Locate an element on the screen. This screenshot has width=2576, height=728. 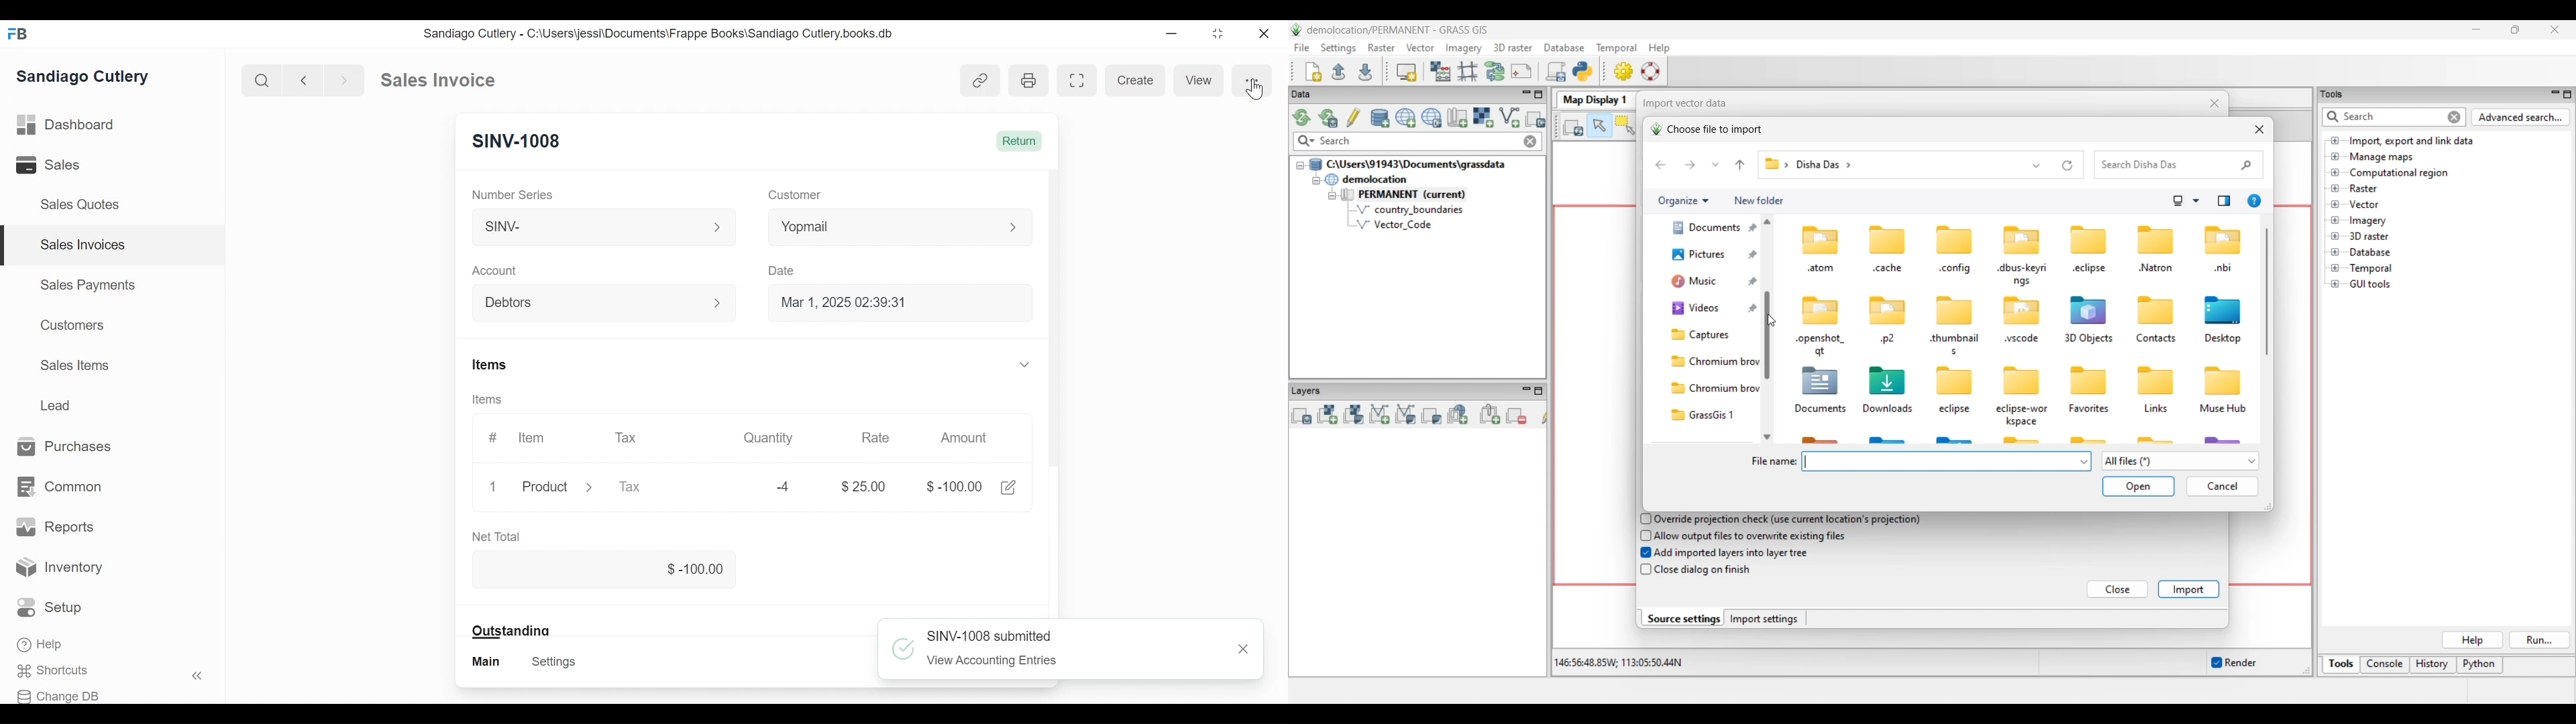
Vertical scrollbar is located at coordinates (1056, 322).